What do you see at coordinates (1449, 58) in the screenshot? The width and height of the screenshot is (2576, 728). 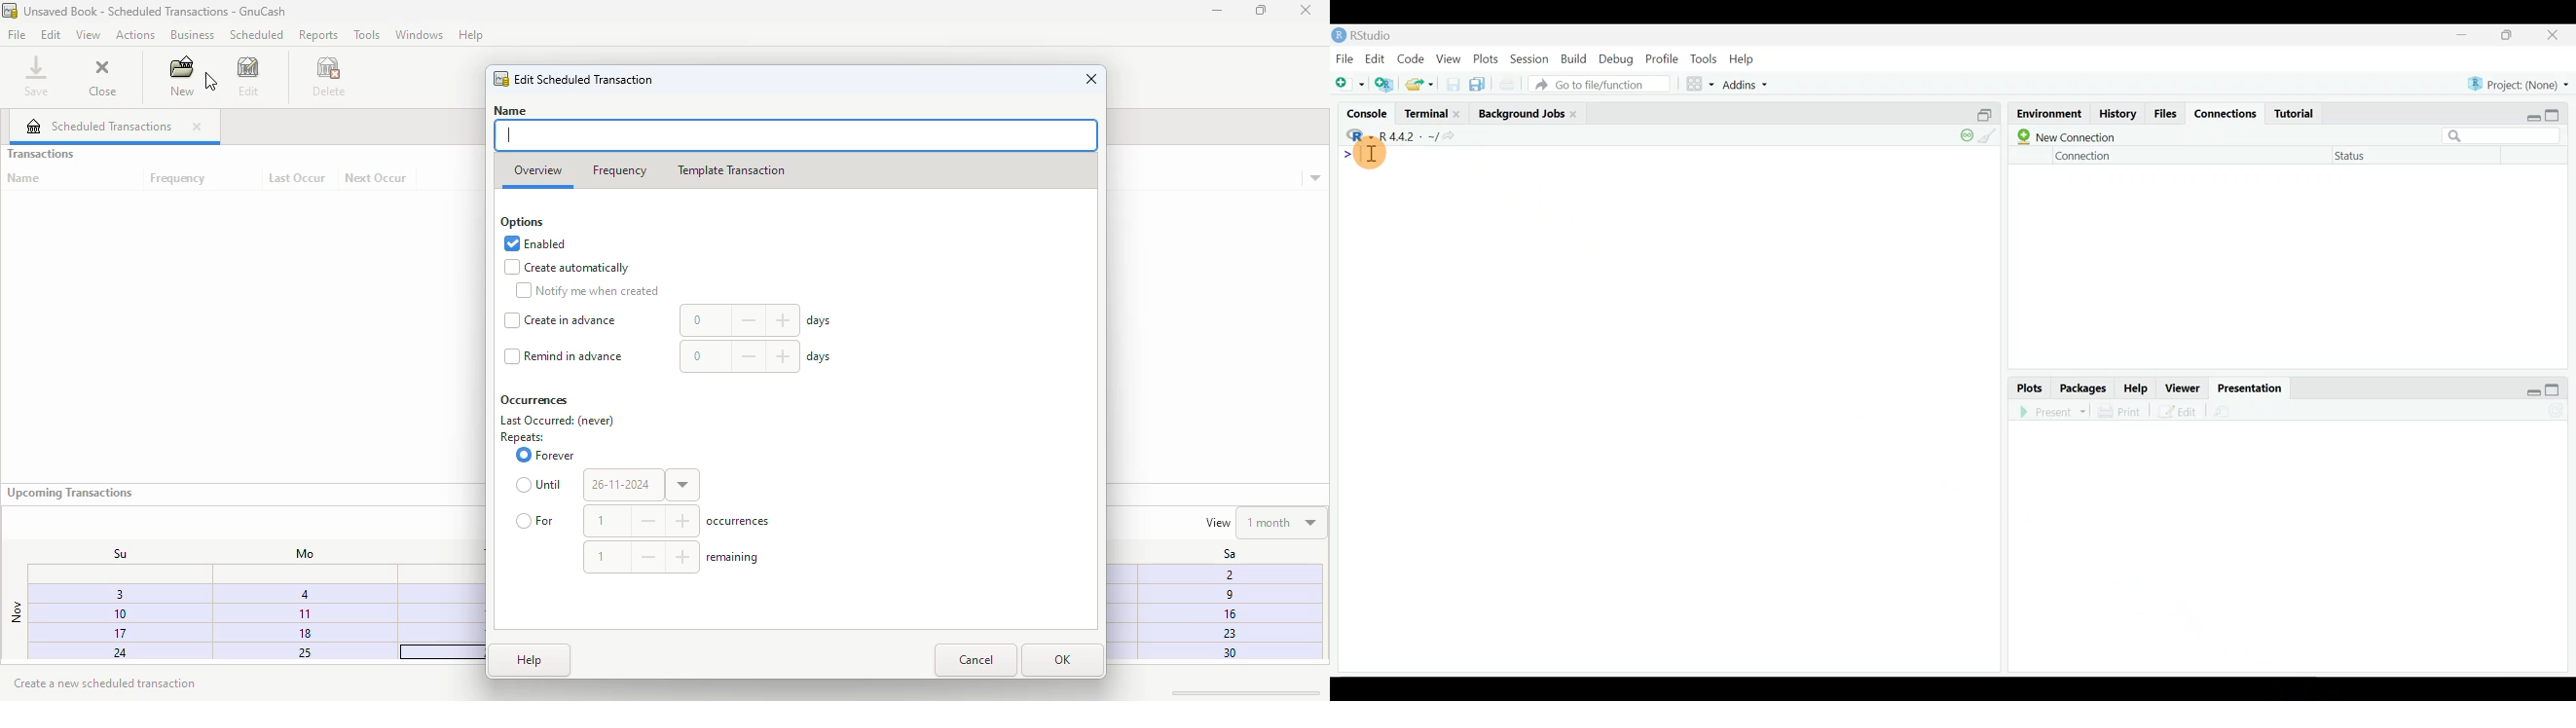 I see `View` at bounding box center [1449, 58].